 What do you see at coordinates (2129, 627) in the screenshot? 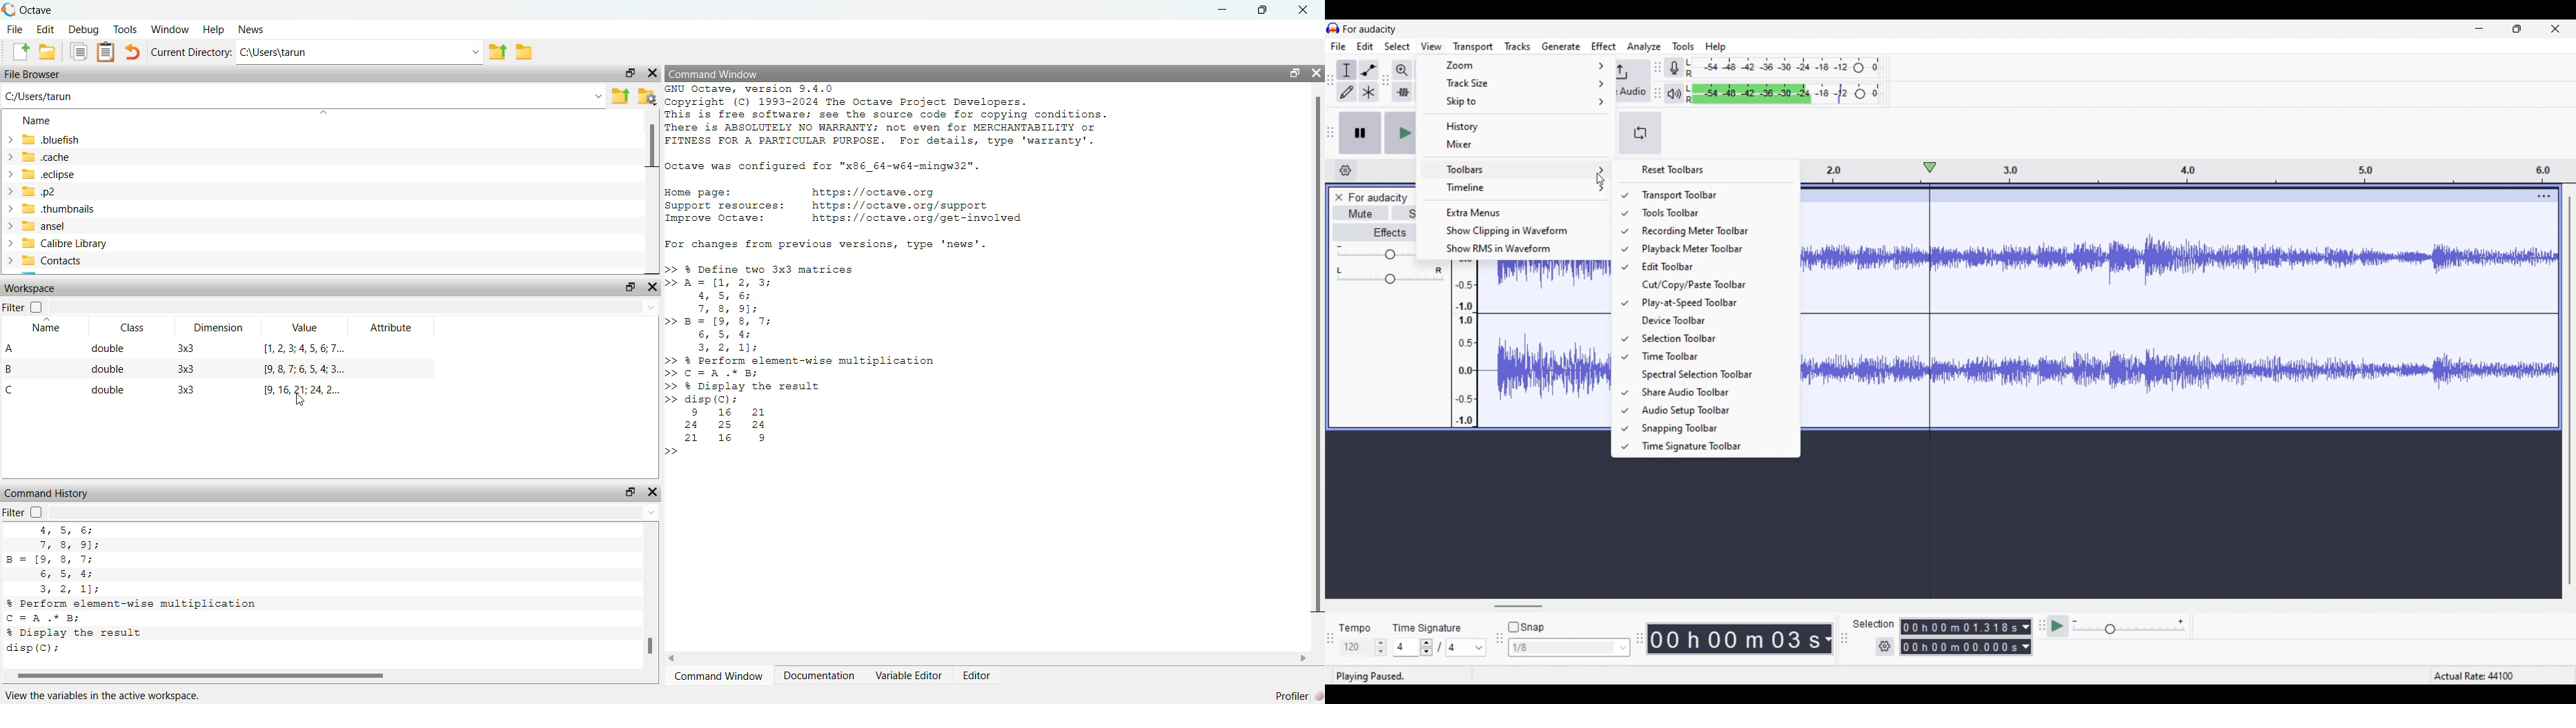
I see `Playback speed scale` at bounding box center [2129, 627].